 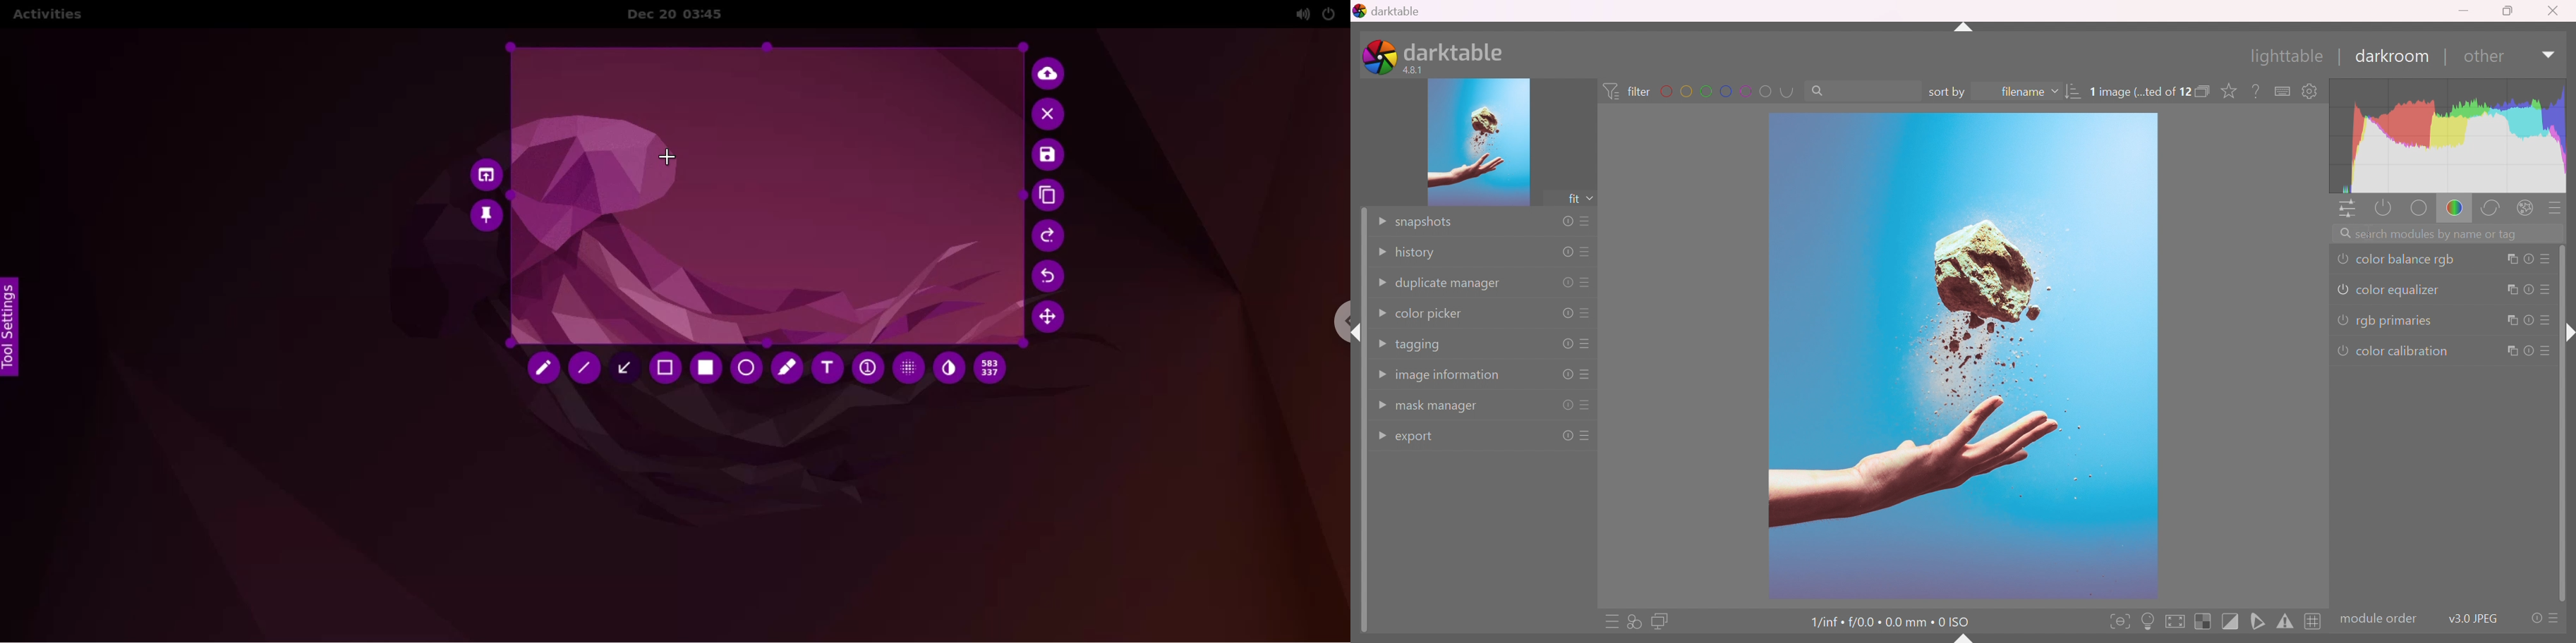 I want to click on duplicate manager, so click(x=1453, y=283).